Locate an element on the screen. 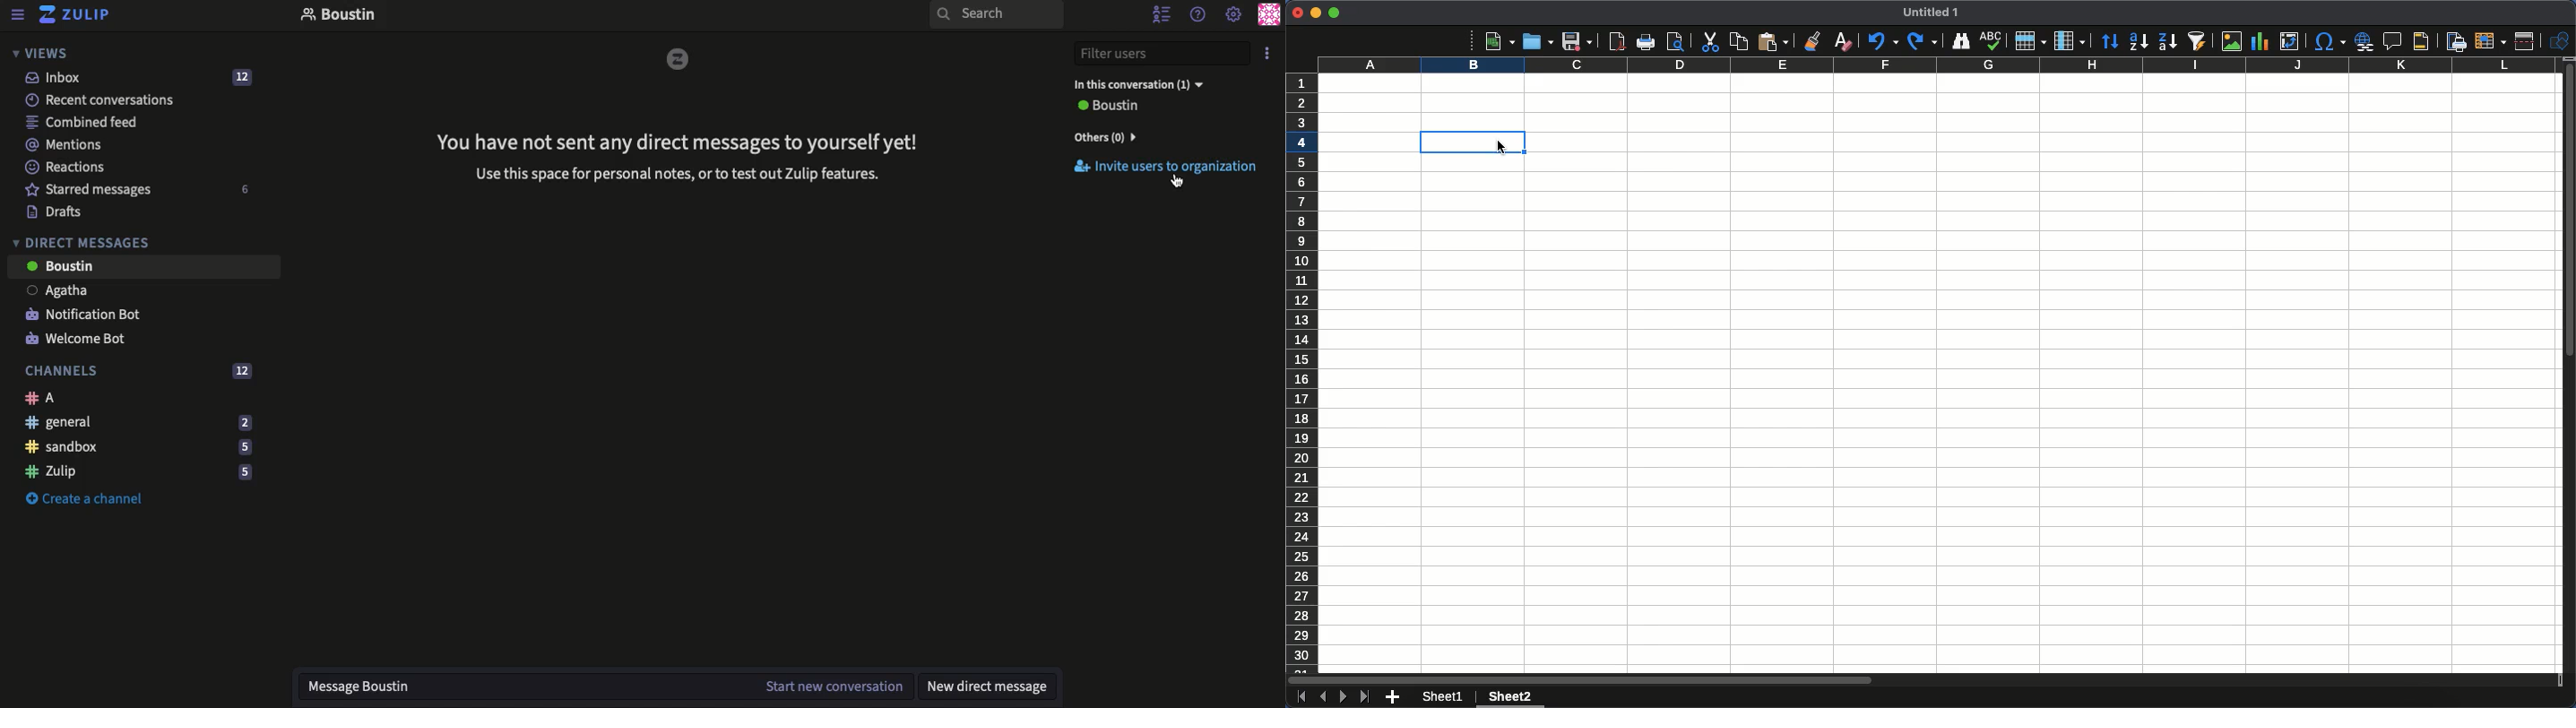  cursor is located at coordinates (1499, 148).